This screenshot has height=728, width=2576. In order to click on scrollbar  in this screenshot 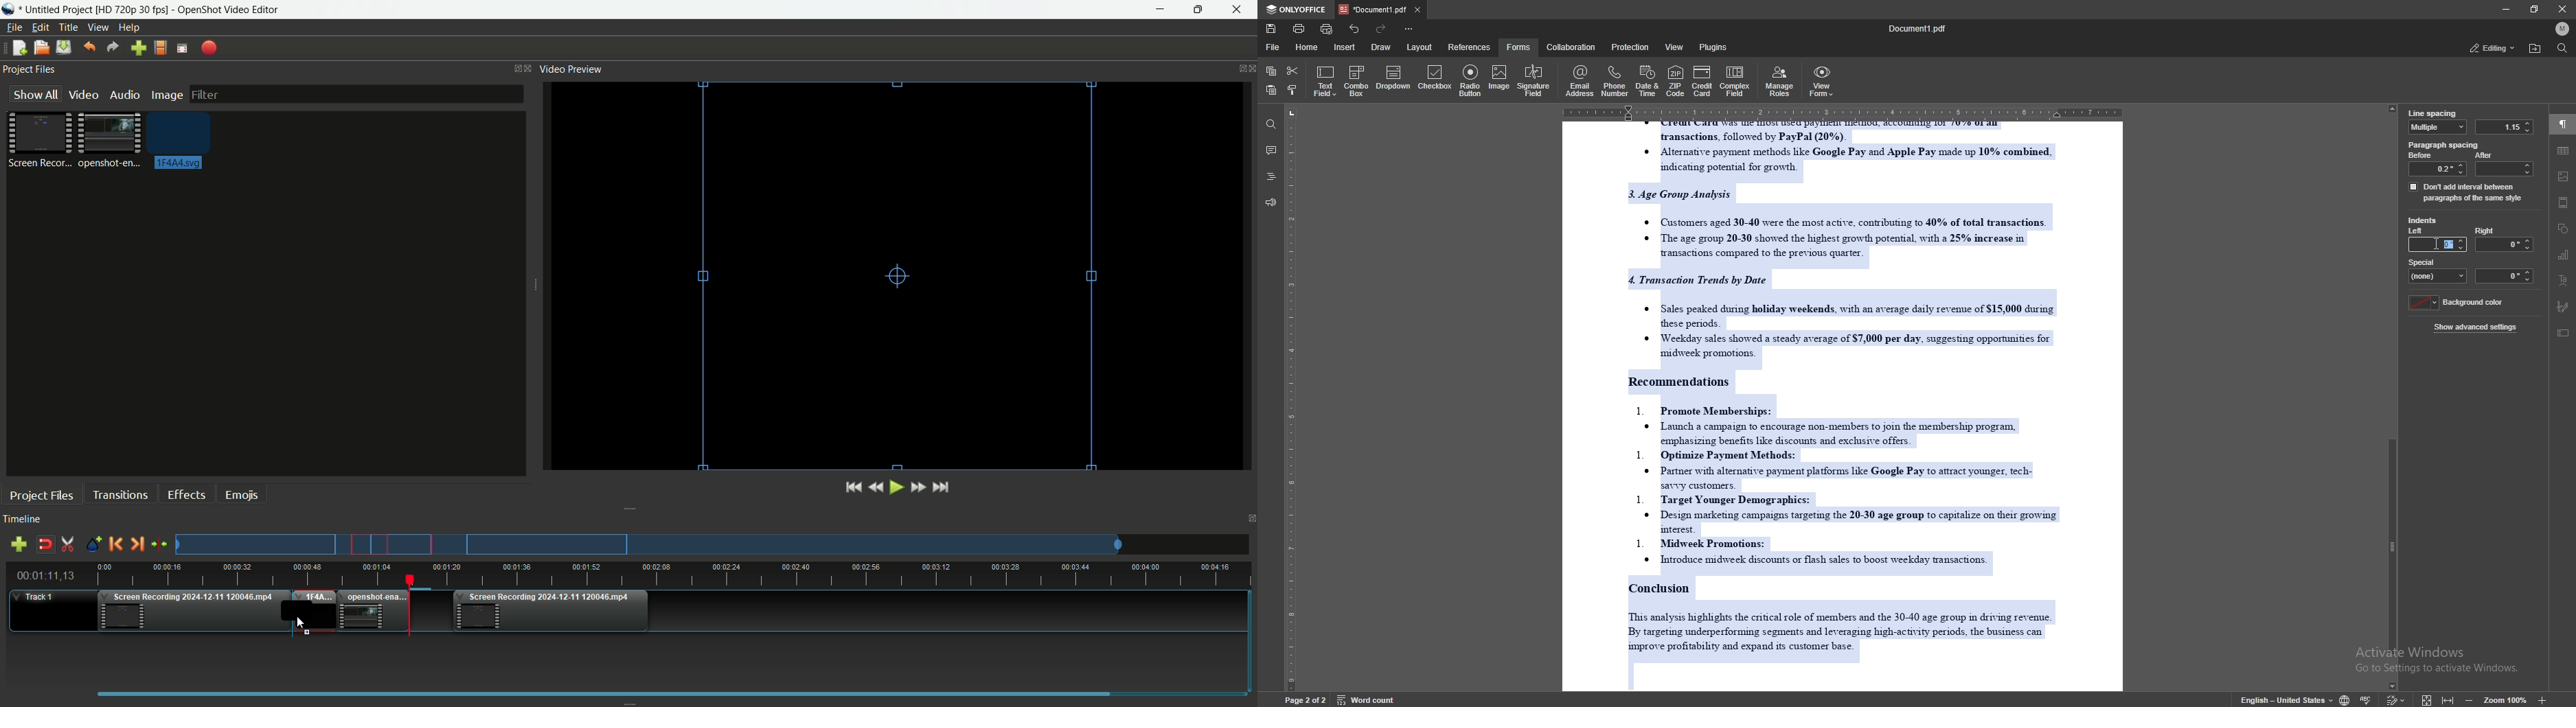, I will do `click(666, 693)`.